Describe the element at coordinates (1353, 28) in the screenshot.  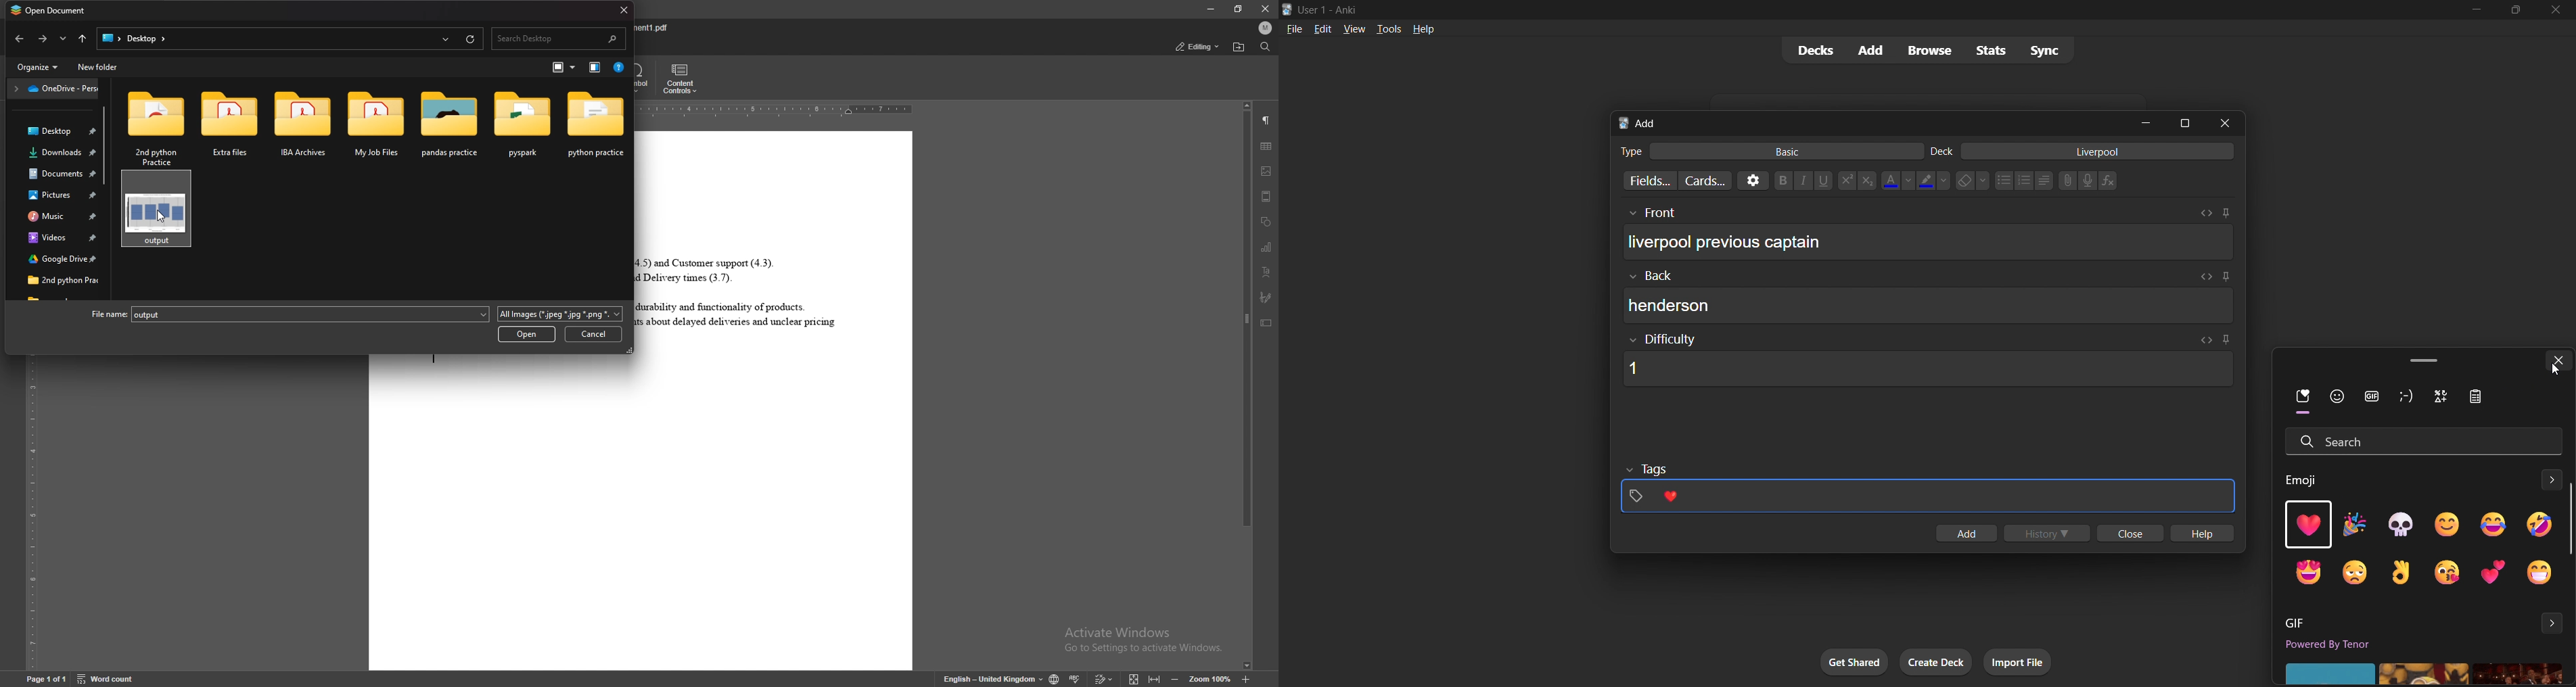
I see `view` at that location.